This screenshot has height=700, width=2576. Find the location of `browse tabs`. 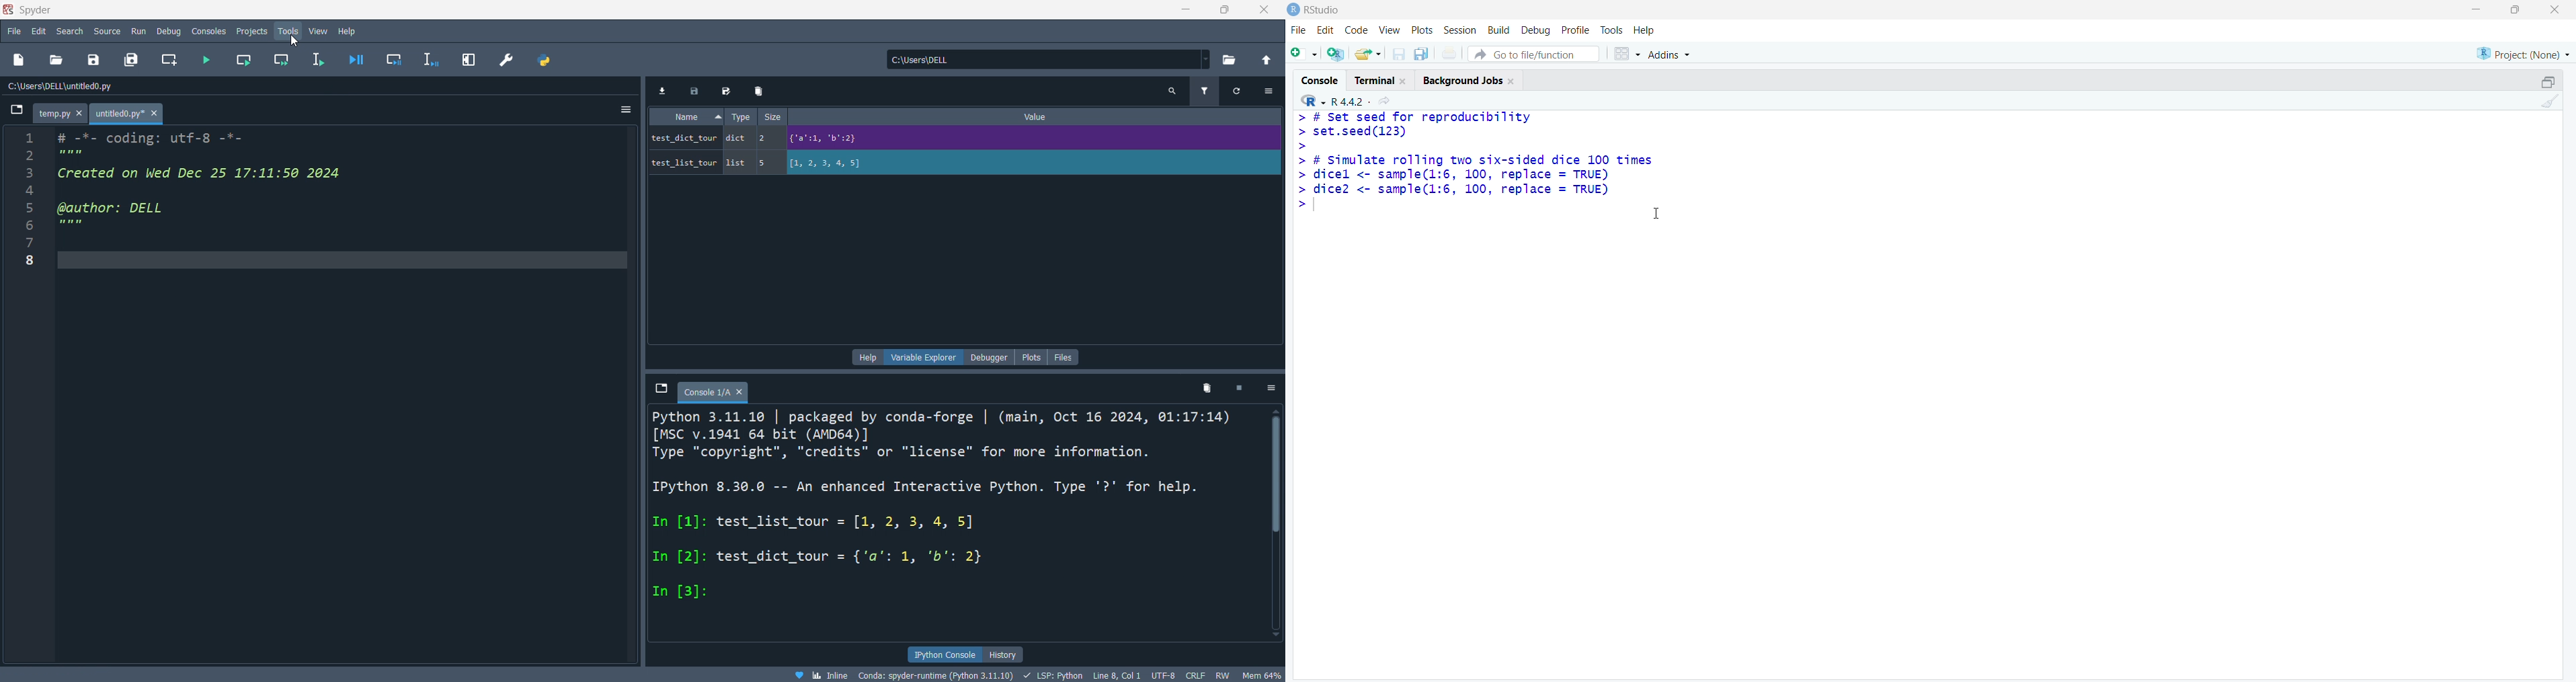

browse tabs is located at coordinates (11, 111).